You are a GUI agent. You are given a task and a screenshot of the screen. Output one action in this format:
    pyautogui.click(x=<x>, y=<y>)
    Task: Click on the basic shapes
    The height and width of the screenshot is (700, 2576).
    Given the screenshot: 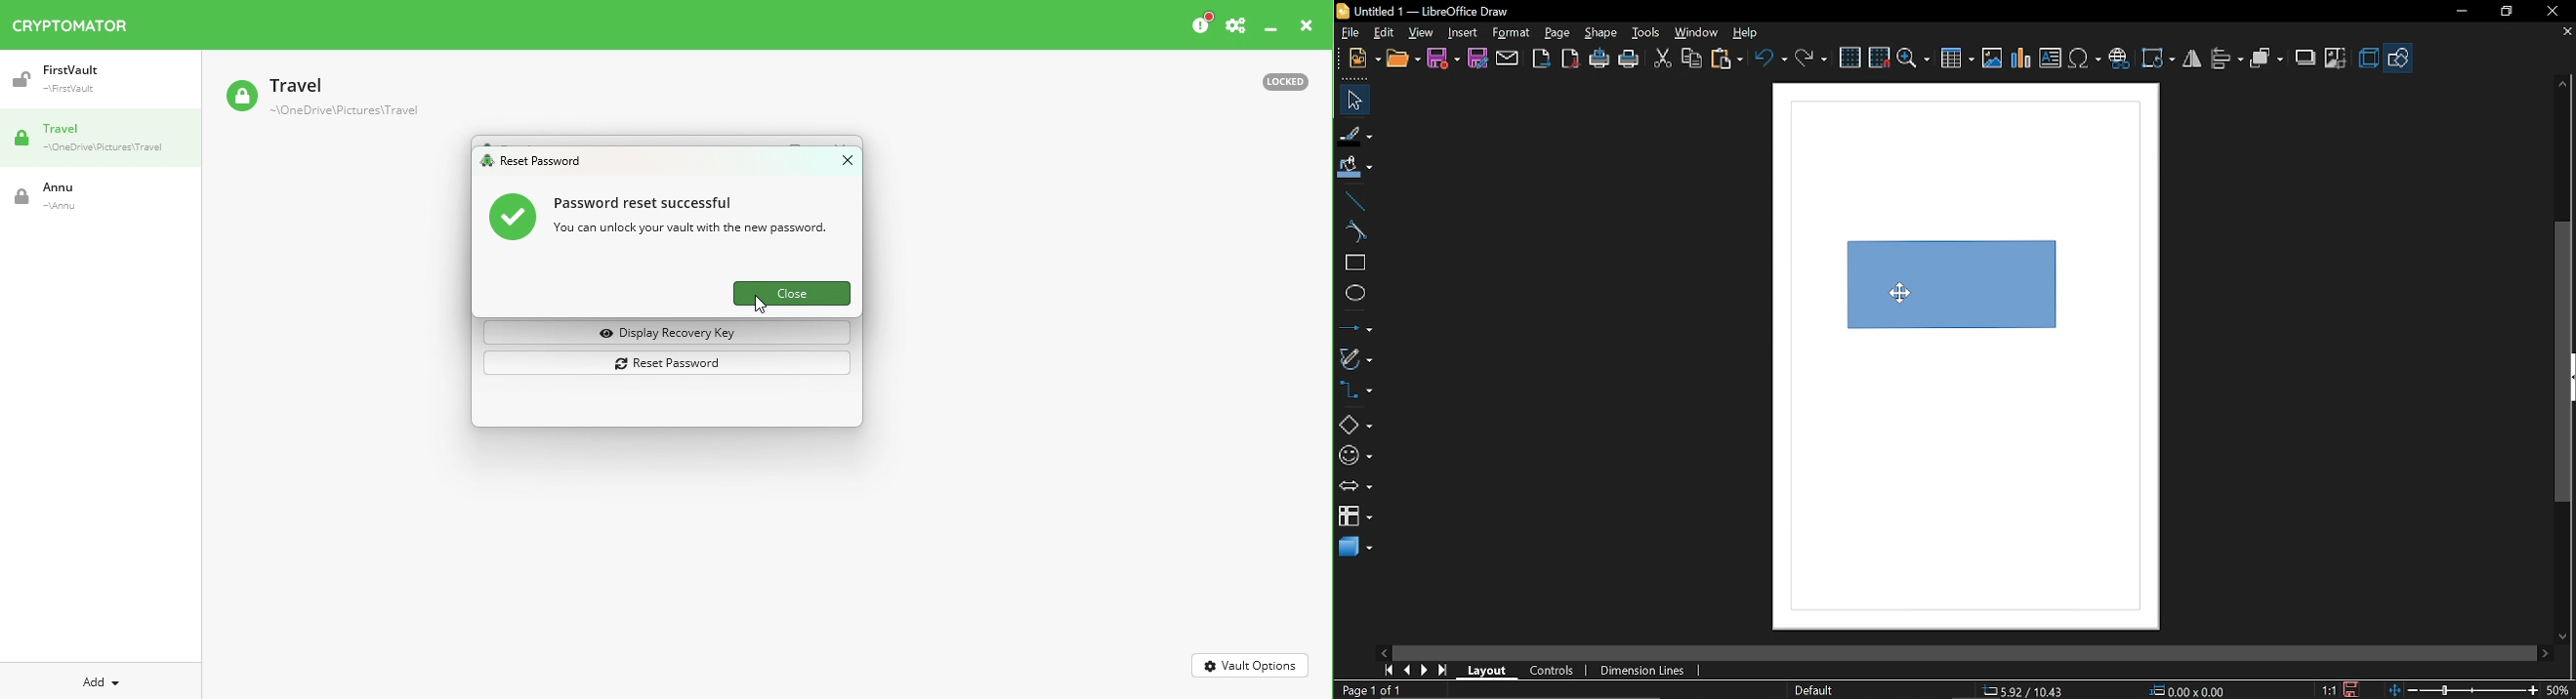 What is the action you would take?
    pyautogui.click(x=1355, y=425)
    